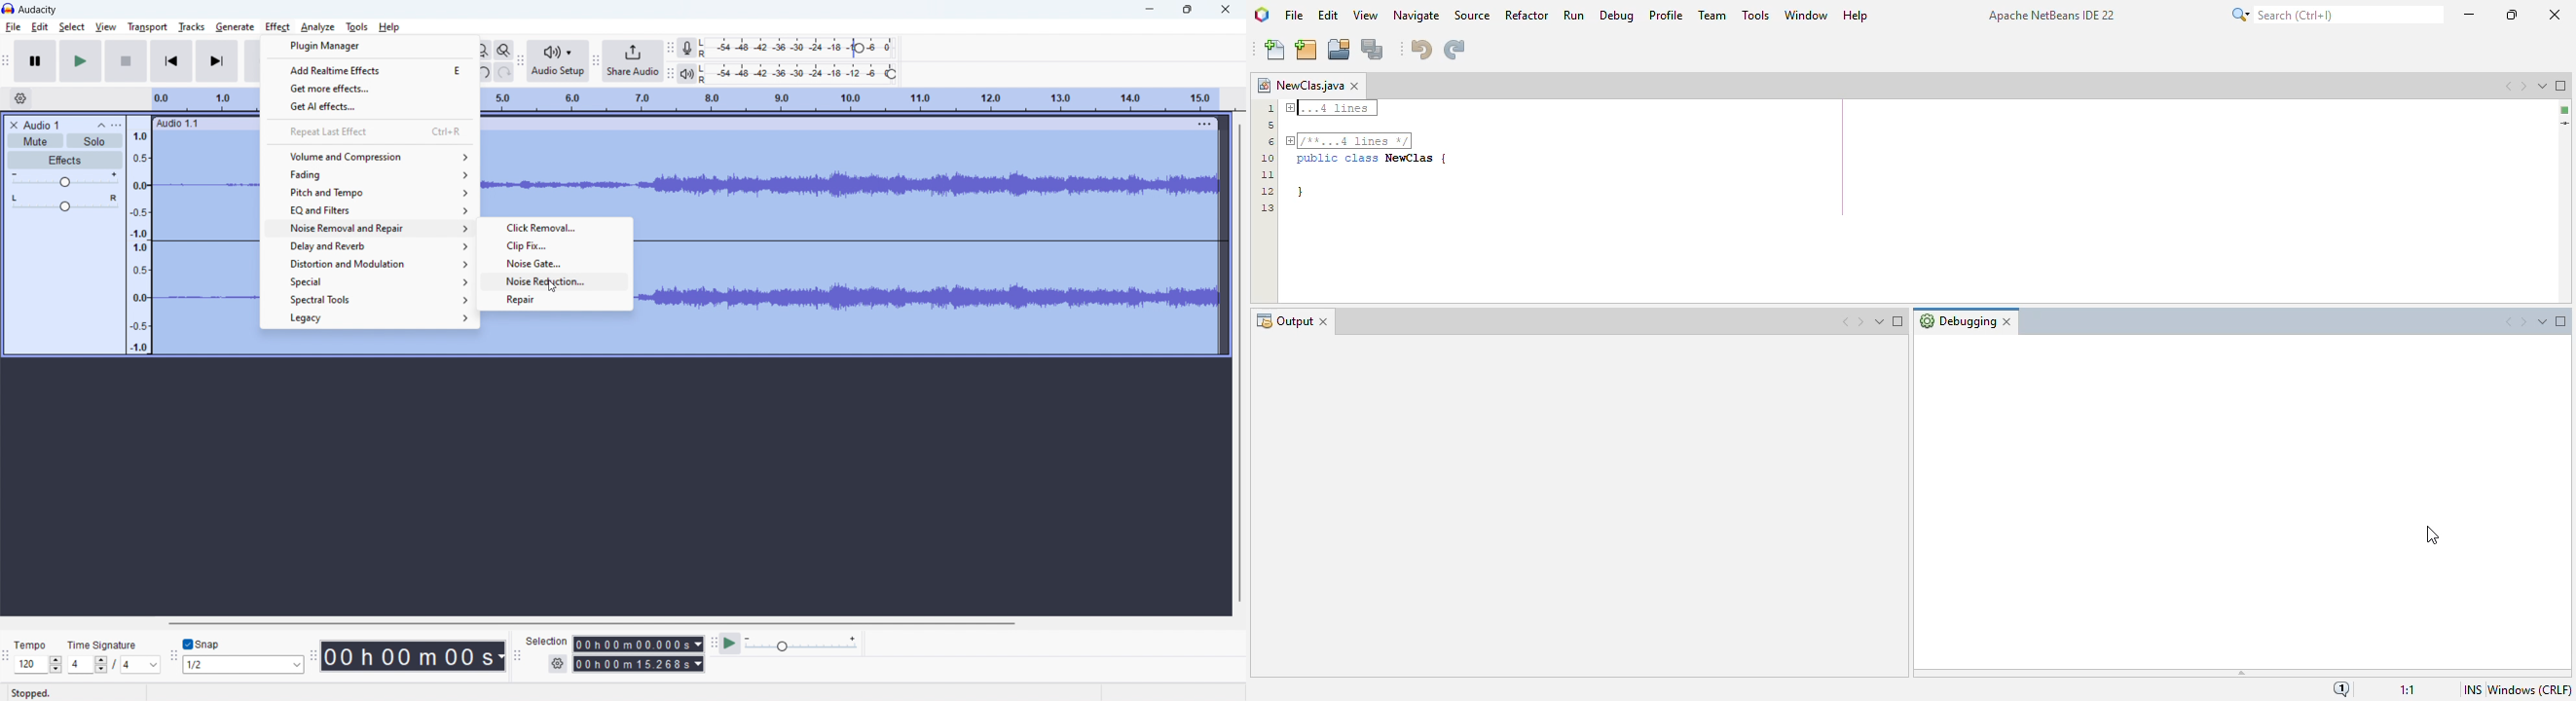  What do you see at coordinates (558, 664) in the screenshot?
I see `settings` at bounding box center [558, 664].